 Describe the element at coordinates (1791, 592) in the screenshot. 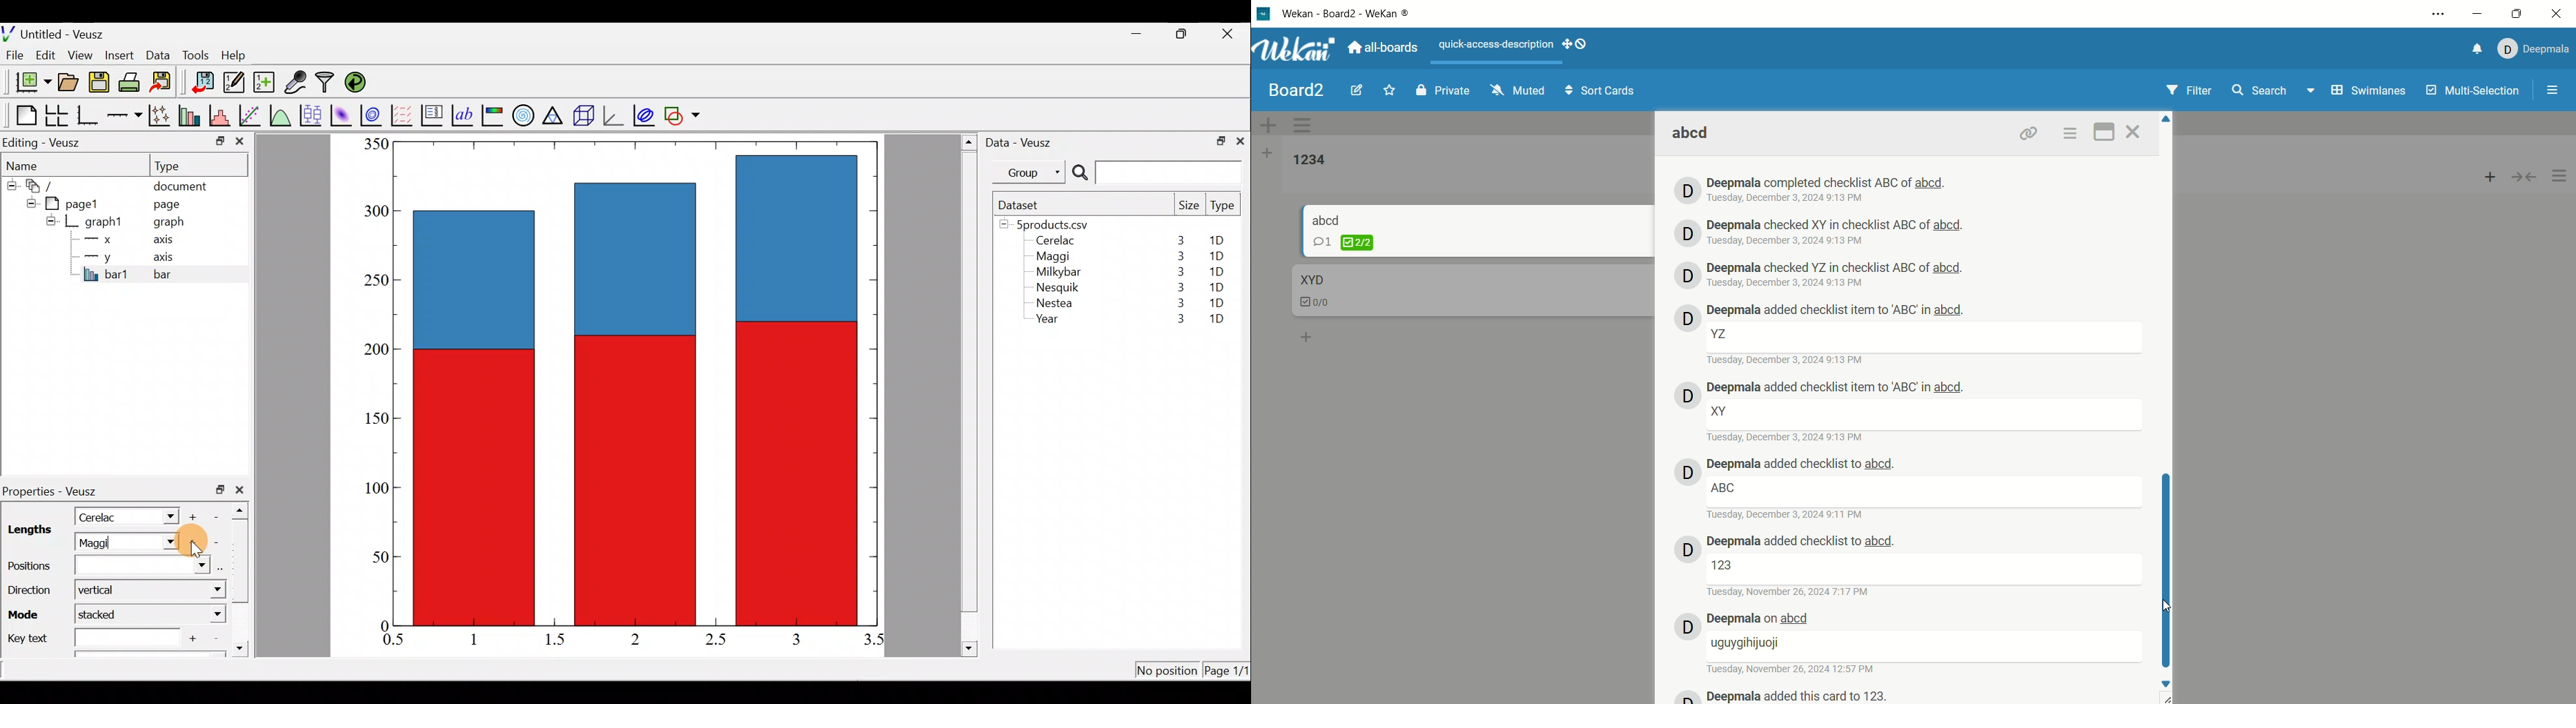

I see `date and time` at that location.